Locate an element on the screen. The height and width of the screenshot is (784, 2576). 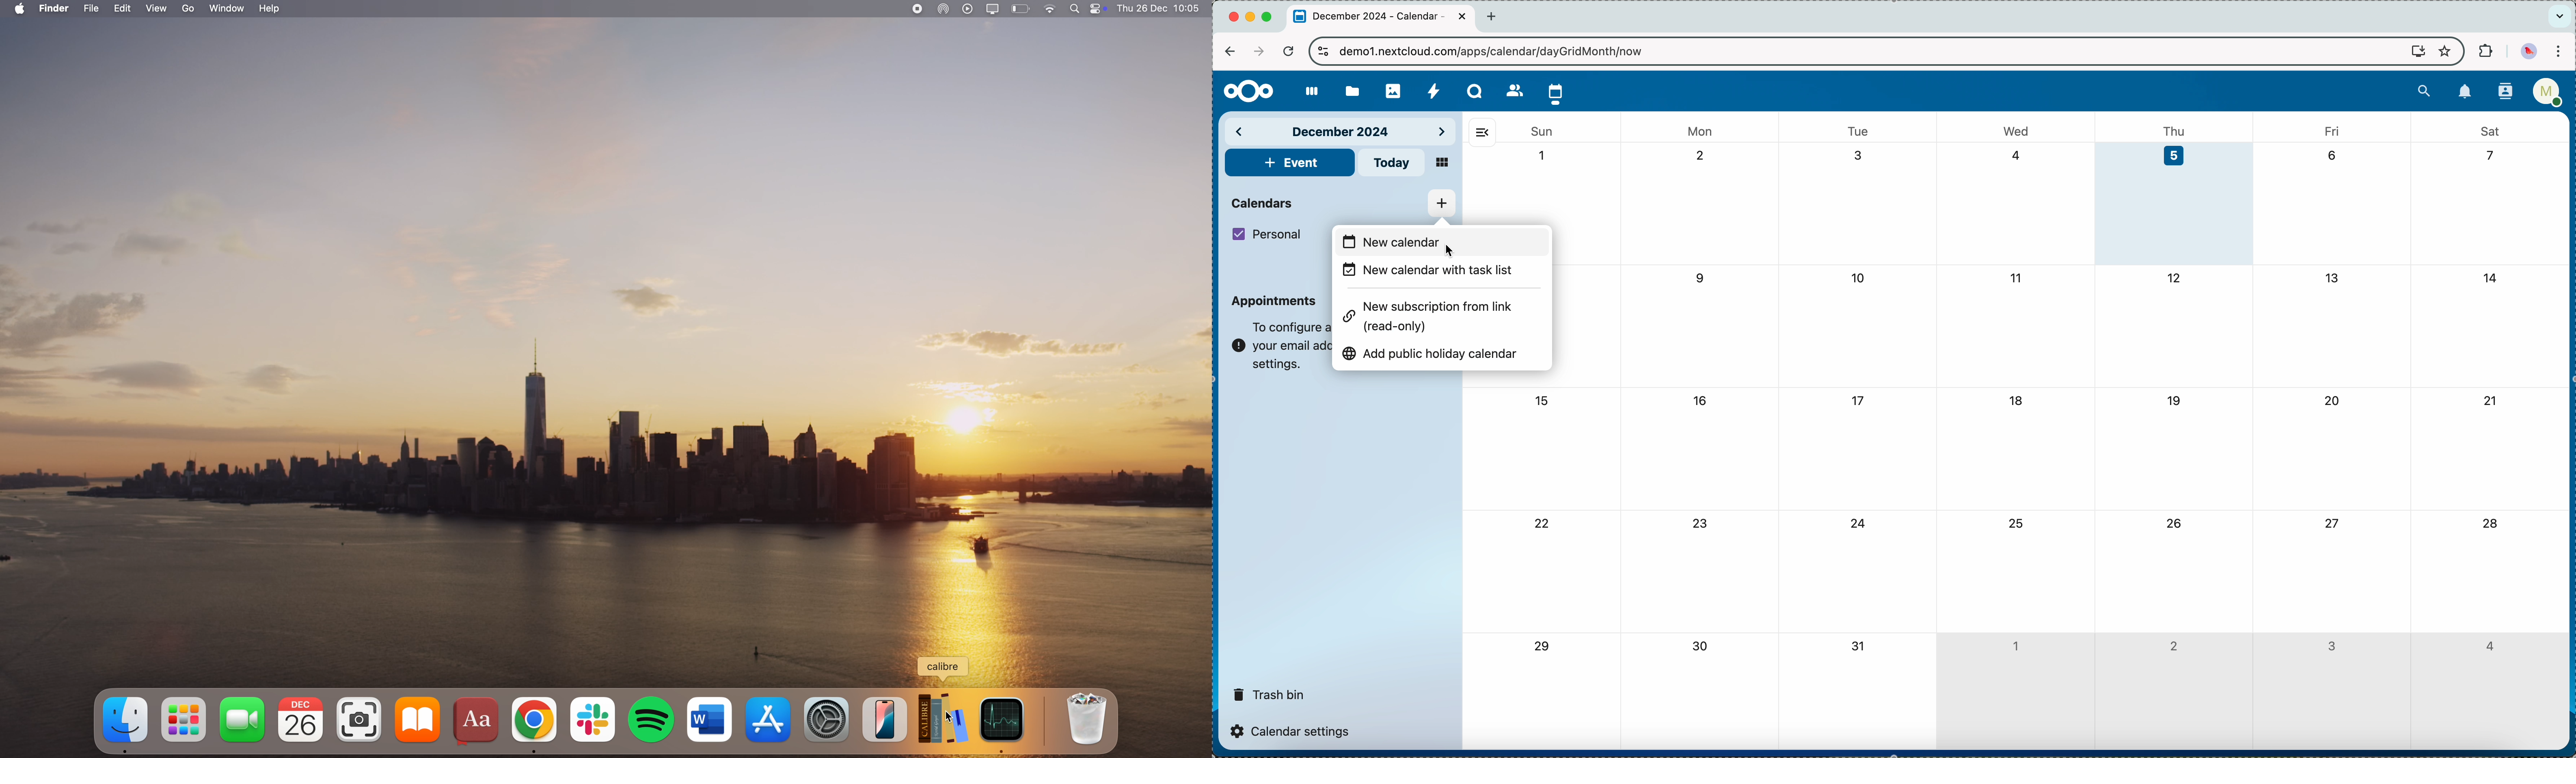
dictonary is located at coordinates (477, 720).